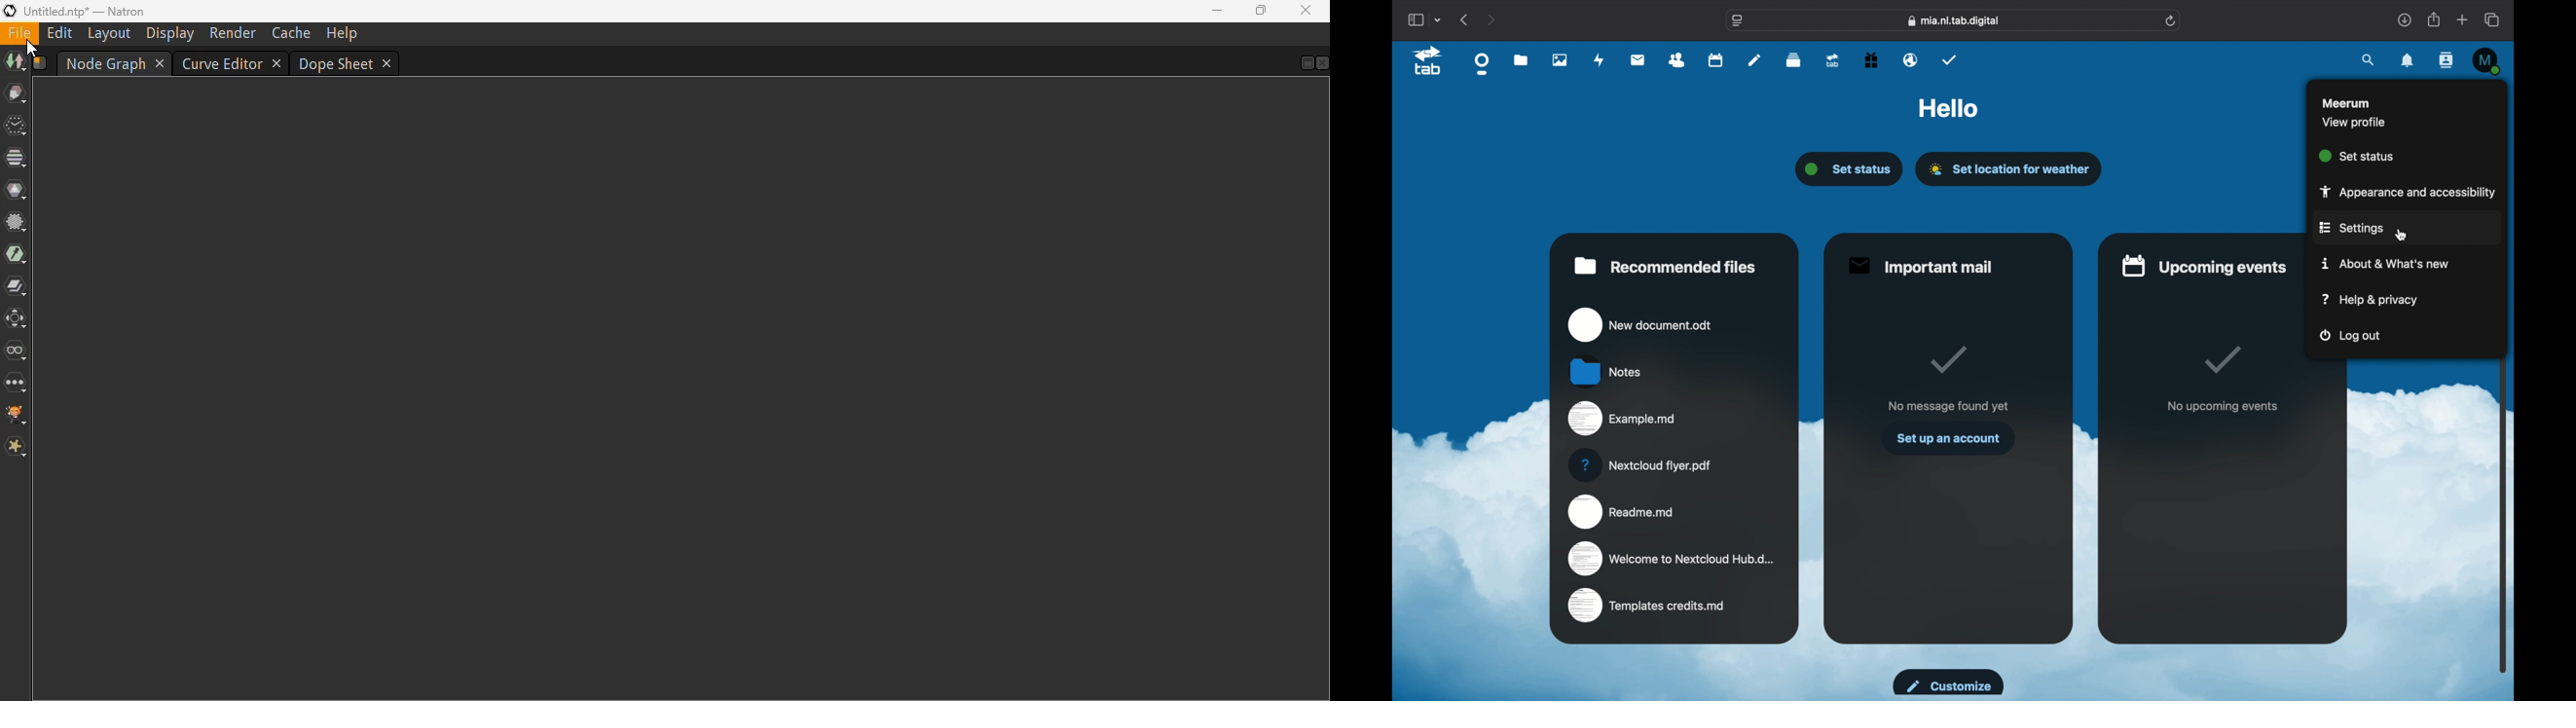 The height and width of the screenshot is (728, 2576). I want to click on help and privacy, so click(2369, 299).